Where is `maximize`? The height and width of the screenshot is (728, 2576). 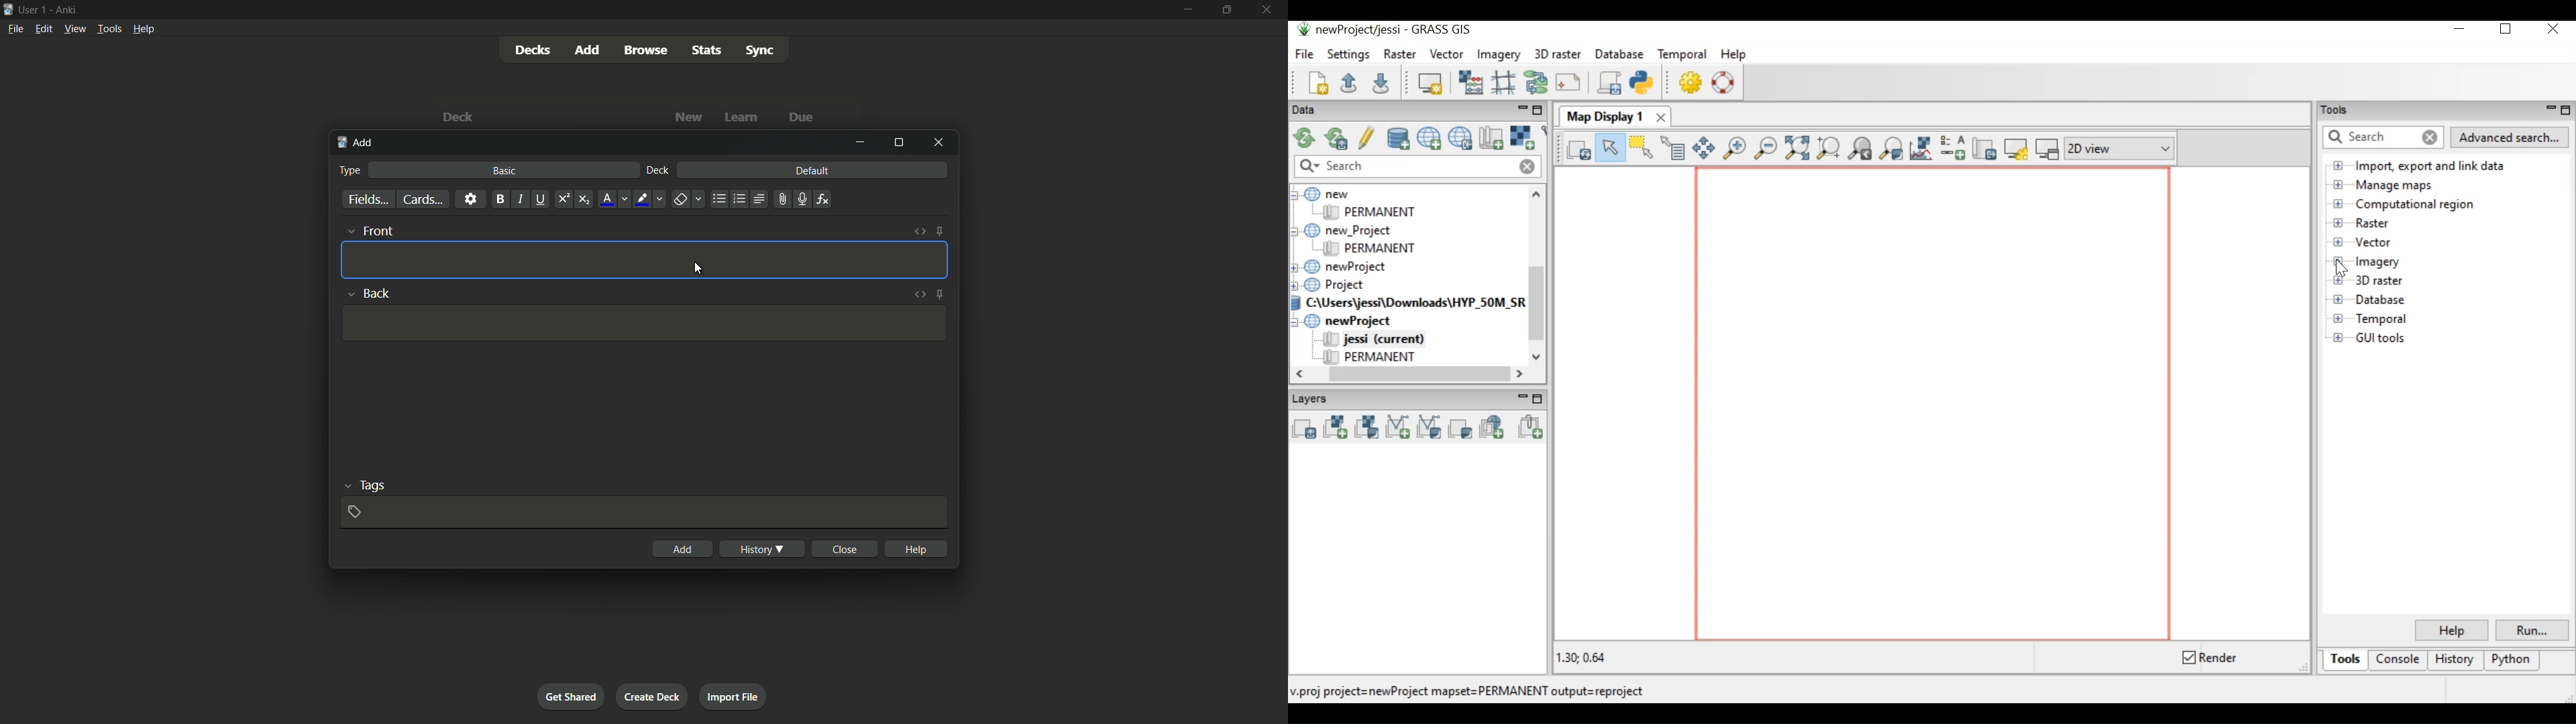
maximize is located at coordinates (1225, 9).